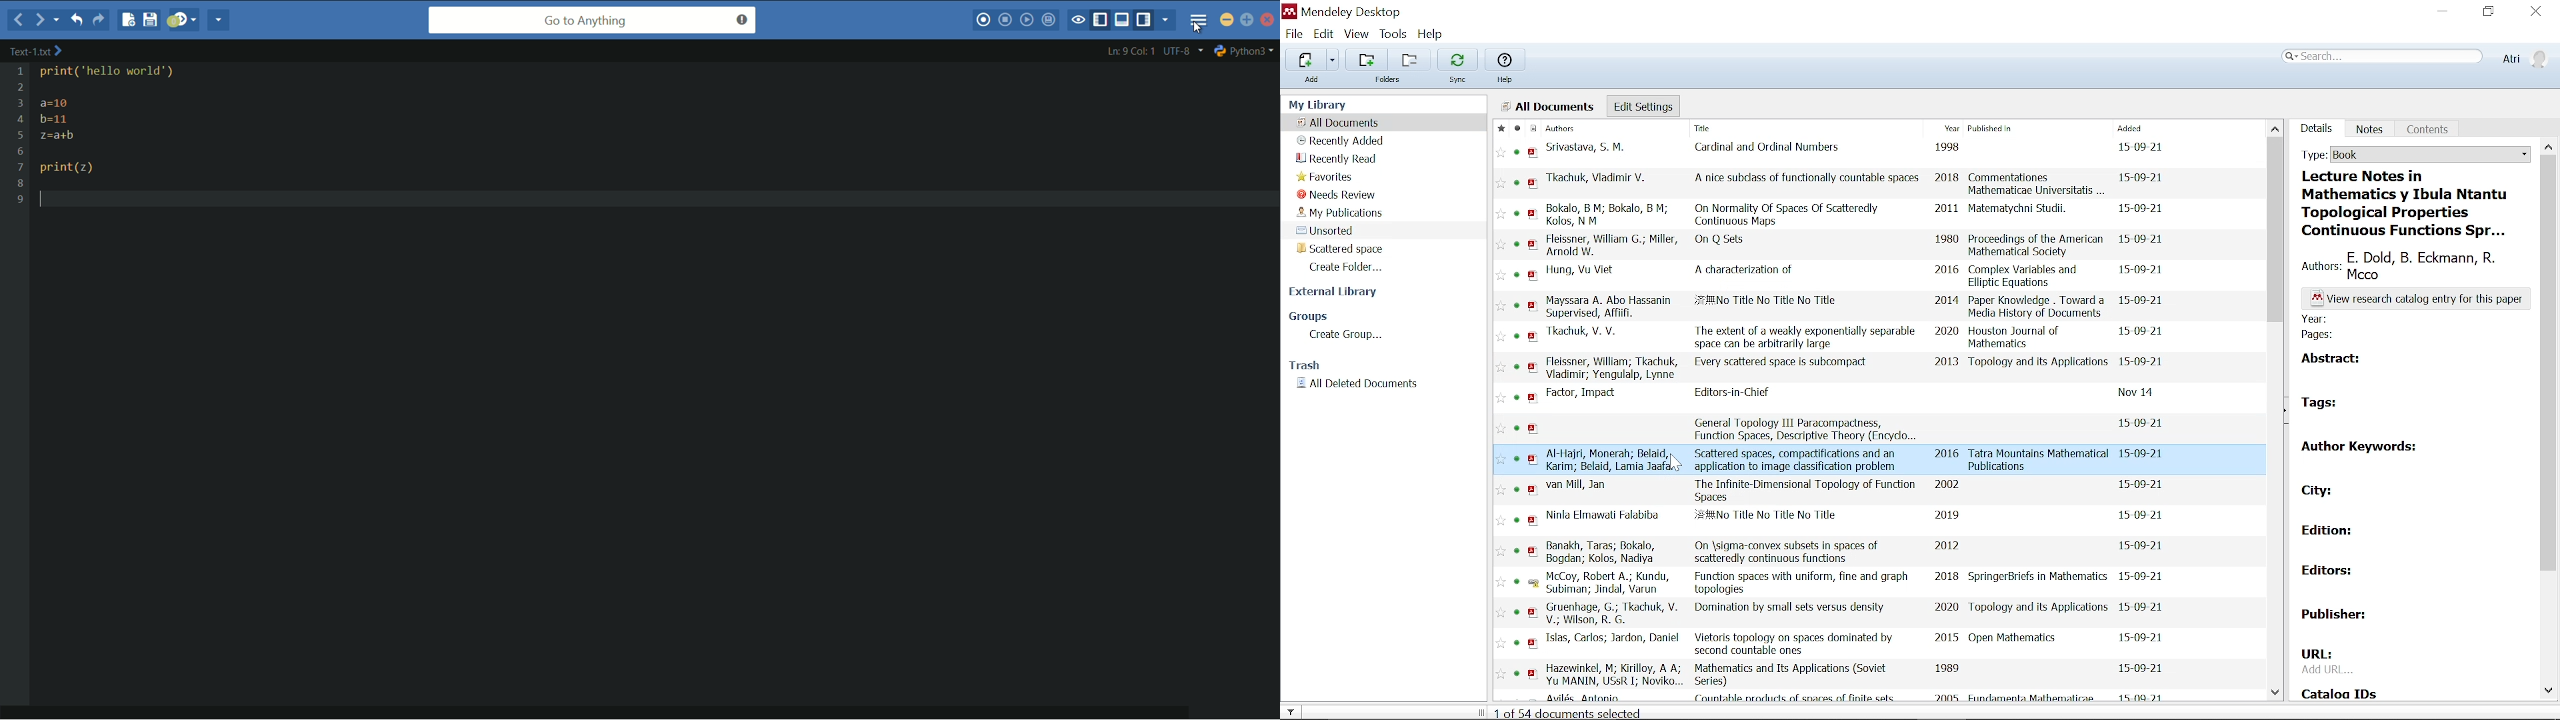 This screenshot has width=2576, height=728. What do you see at coordinates (2370, 129) in the screenshot?
I see `Notes` at bounding box center [2370, 129].